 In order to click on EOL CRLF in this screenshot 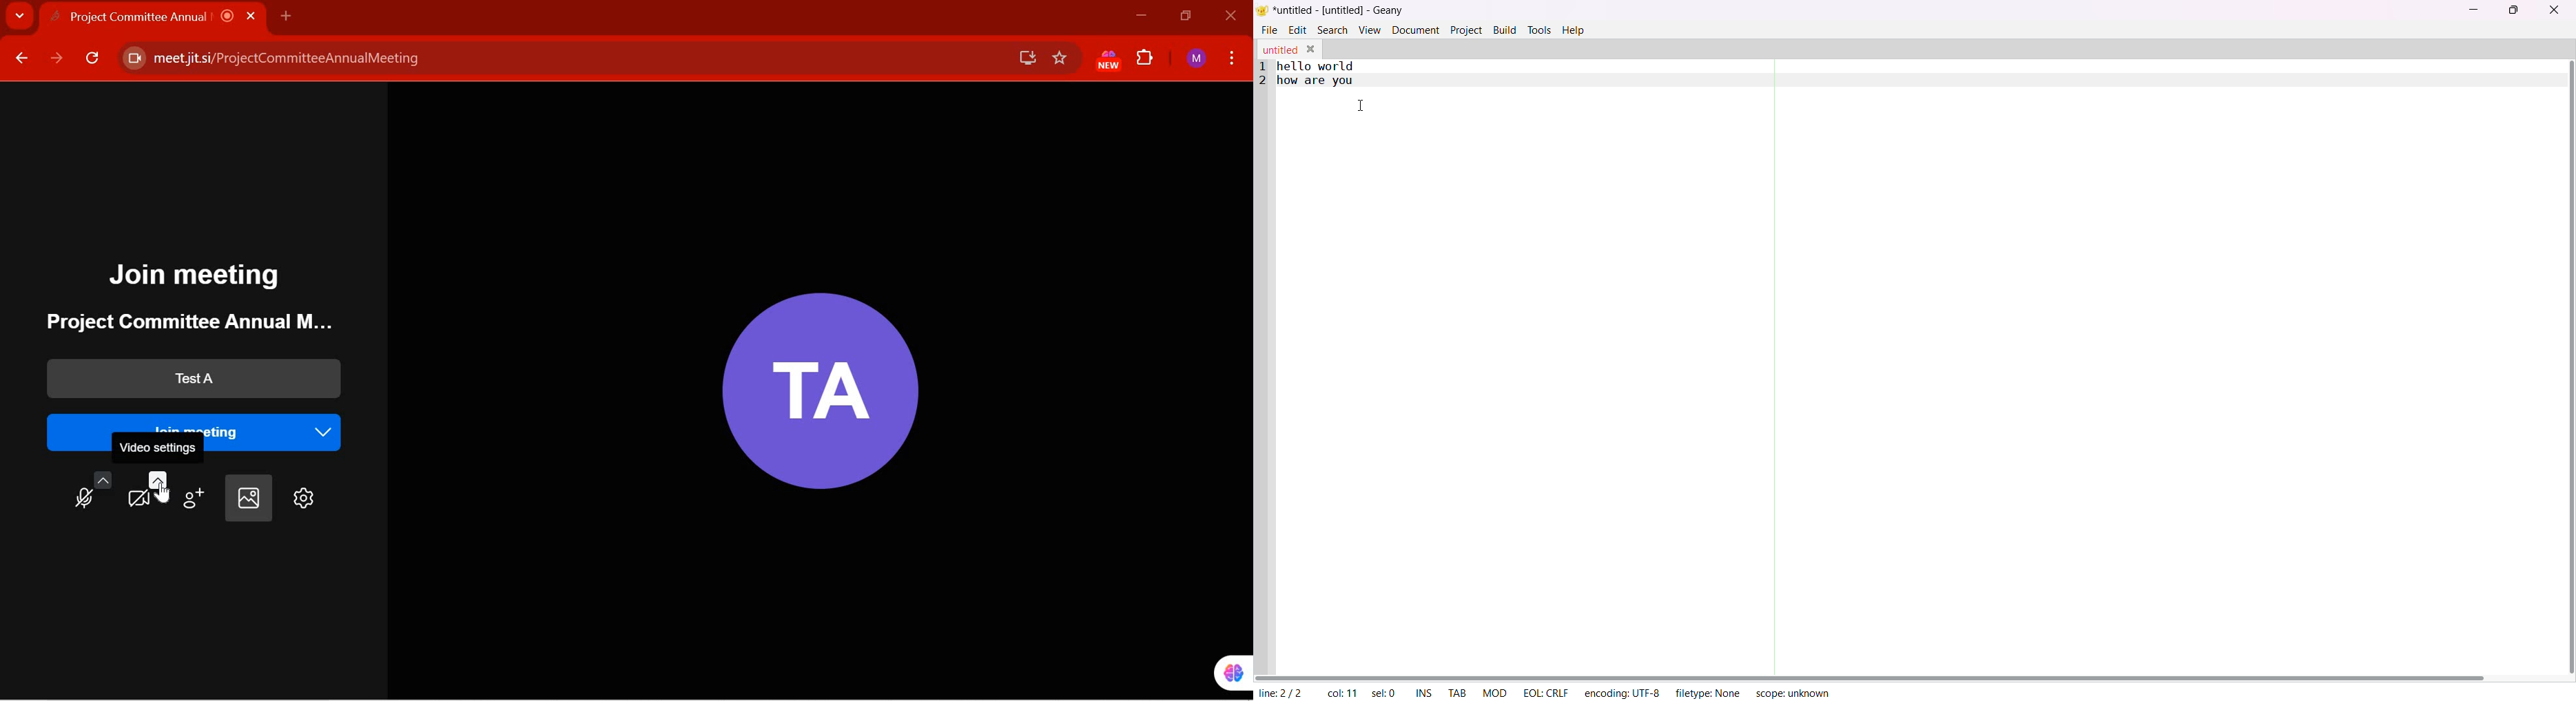, I will do `click(1545, 693)`.